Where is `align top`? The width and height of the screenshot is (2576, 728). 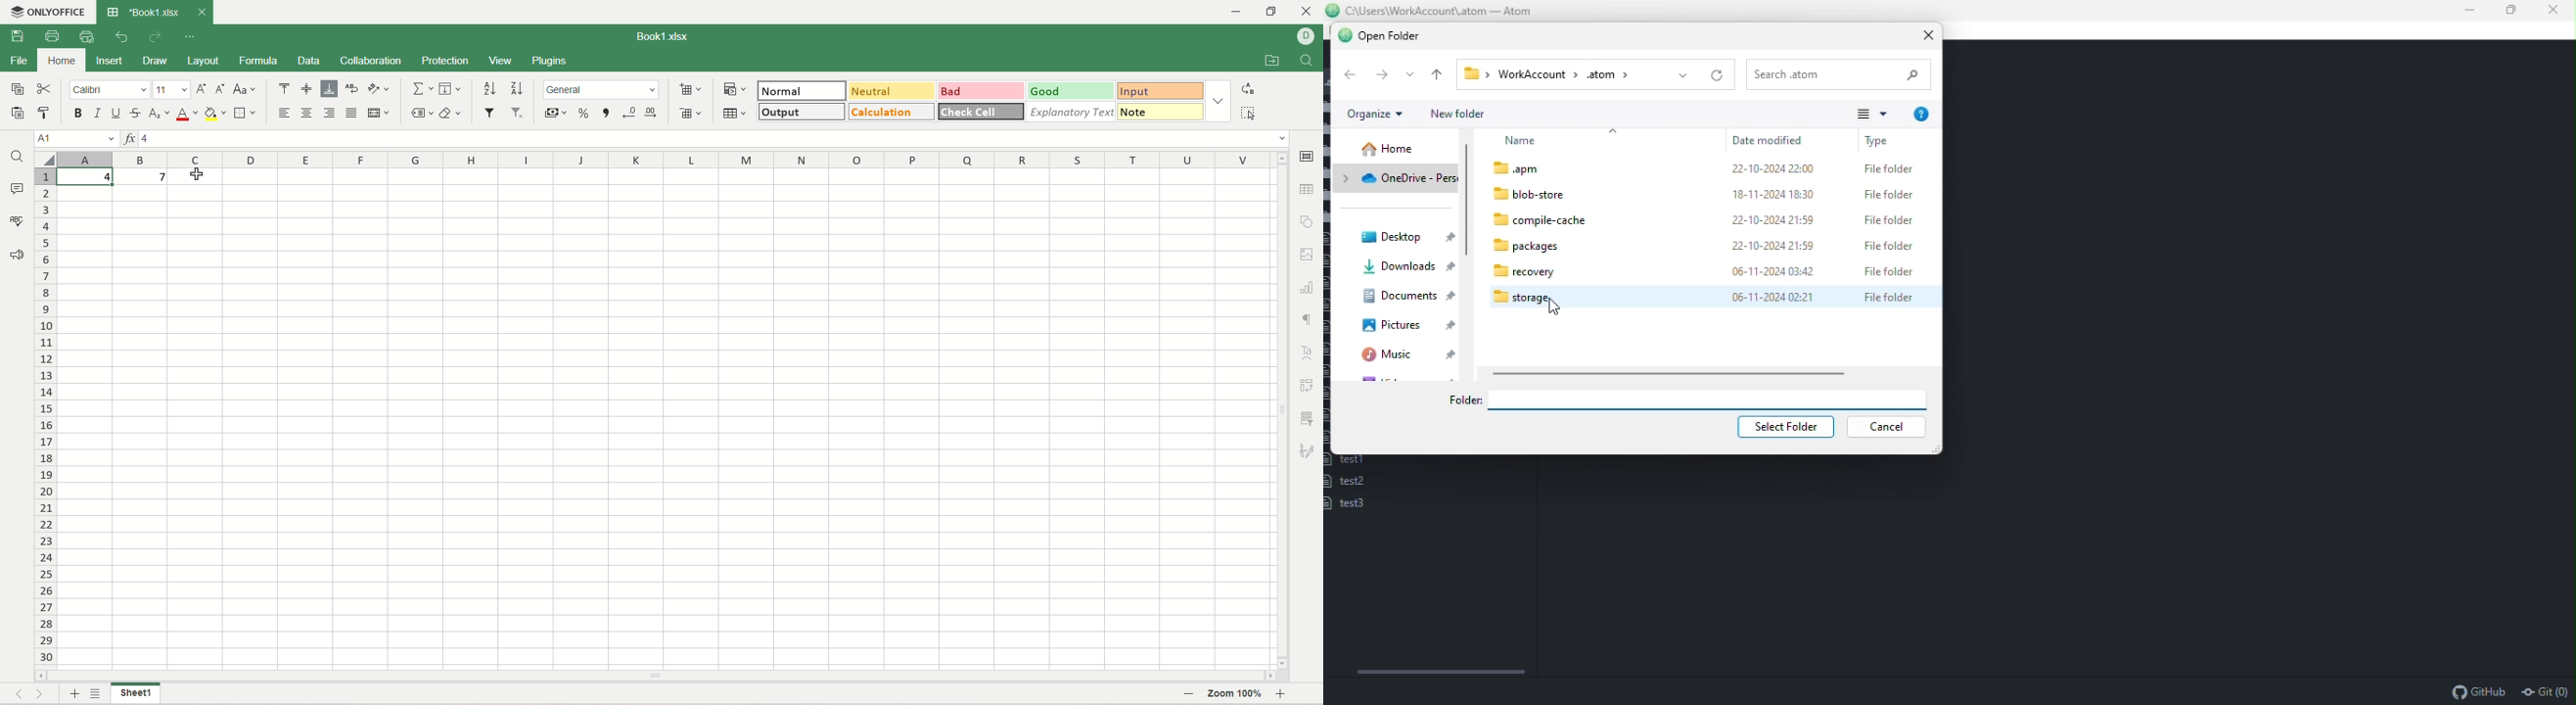
align top is located at coordinates (285, 89).